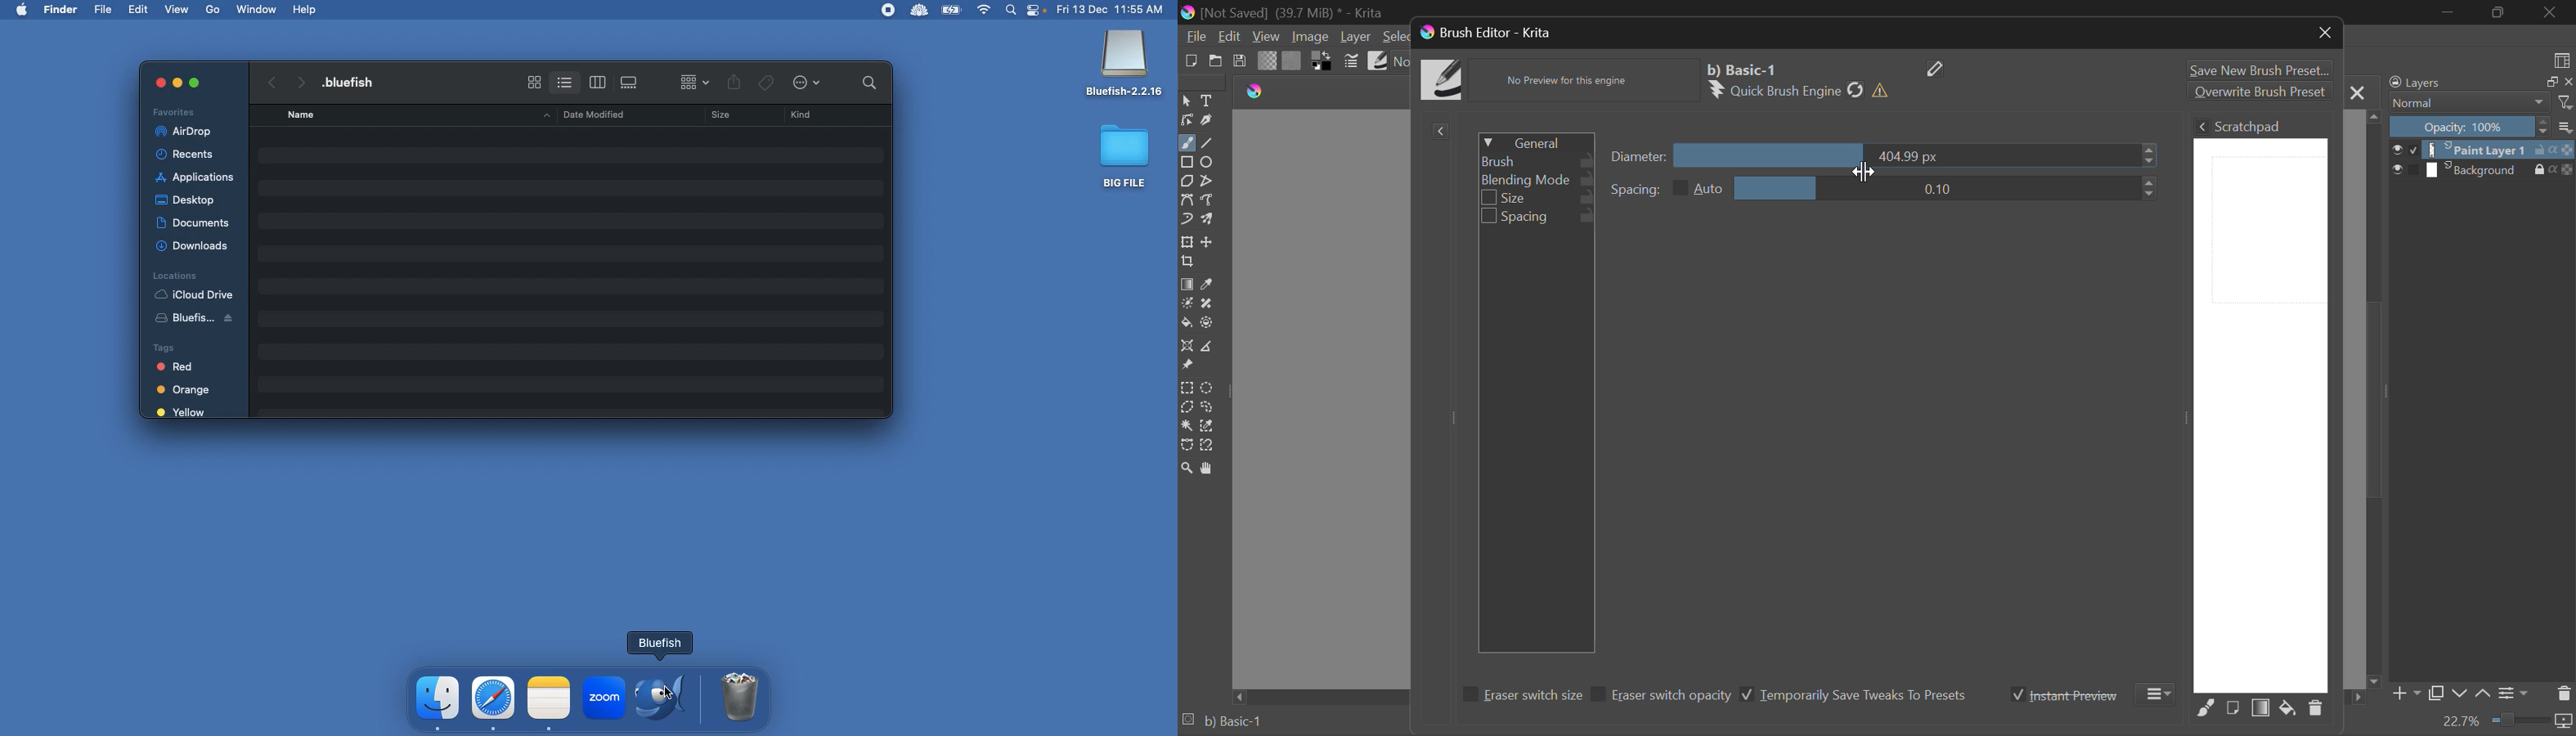 This screenshot has height=756, width=2576. What do you see at coordinates (2484, 149) in the screenshot?
I see `Paint Layer` at bounding box center [2484, 149].